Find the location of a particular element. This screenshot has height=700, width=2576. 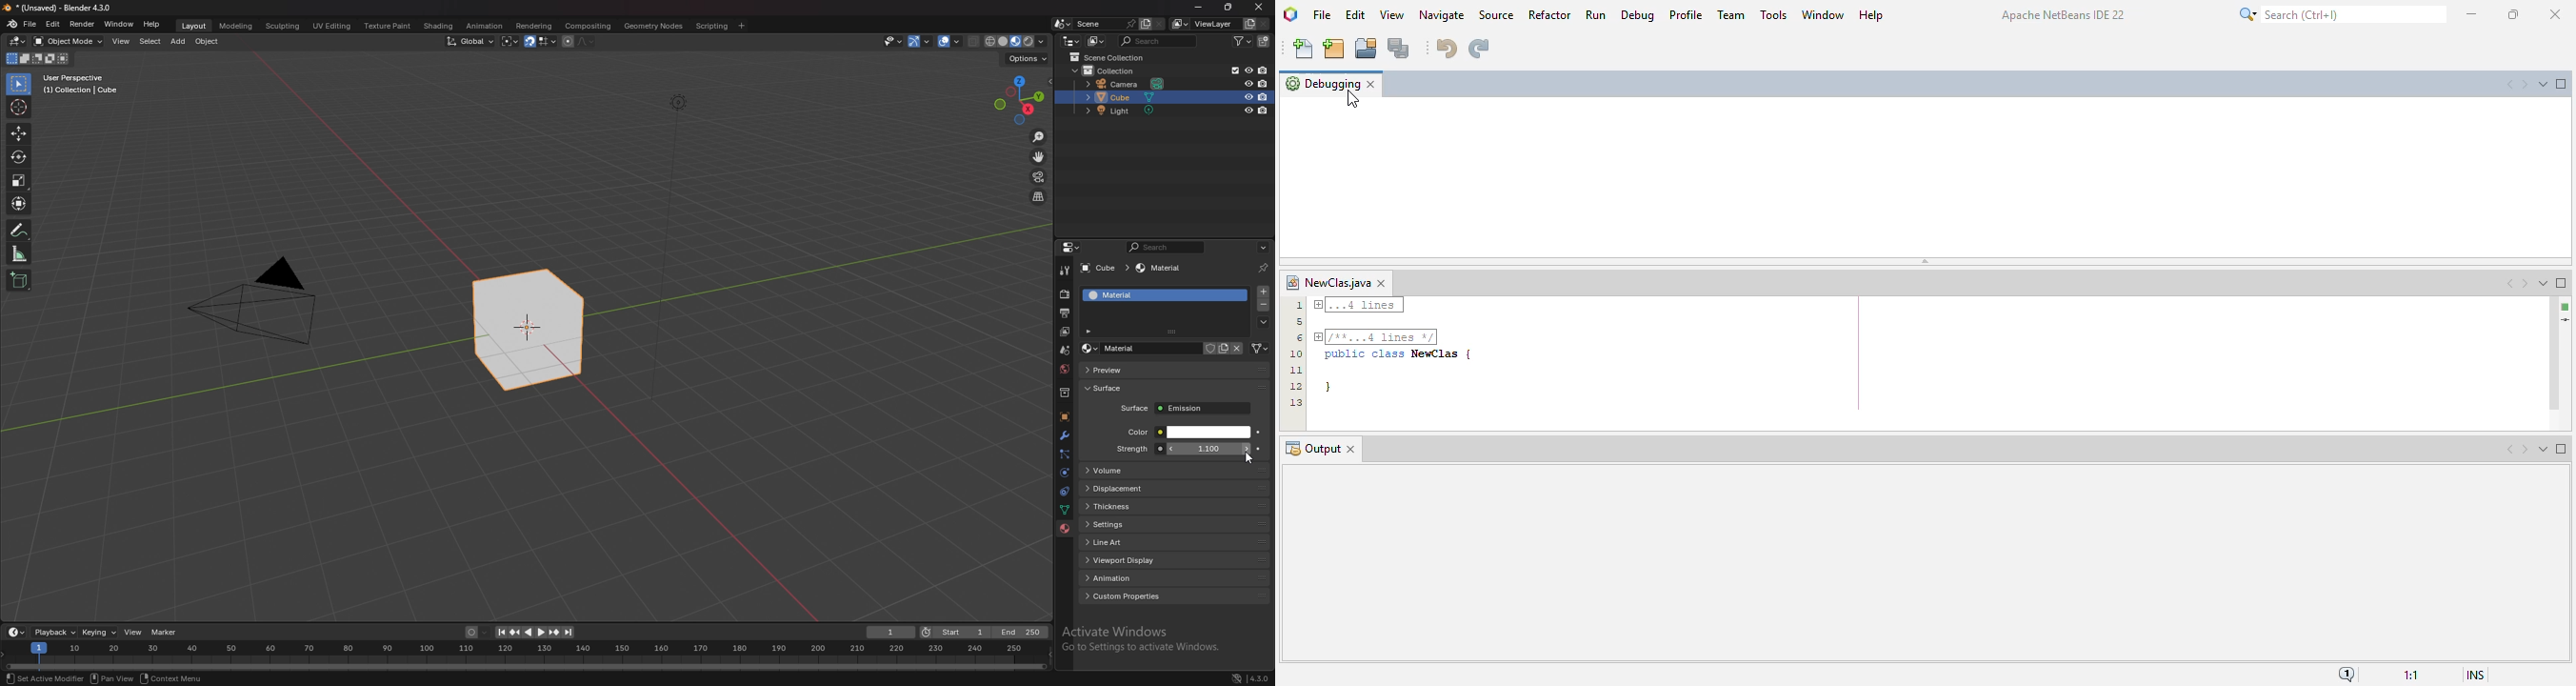

shading is located at coordinates (437, 26).